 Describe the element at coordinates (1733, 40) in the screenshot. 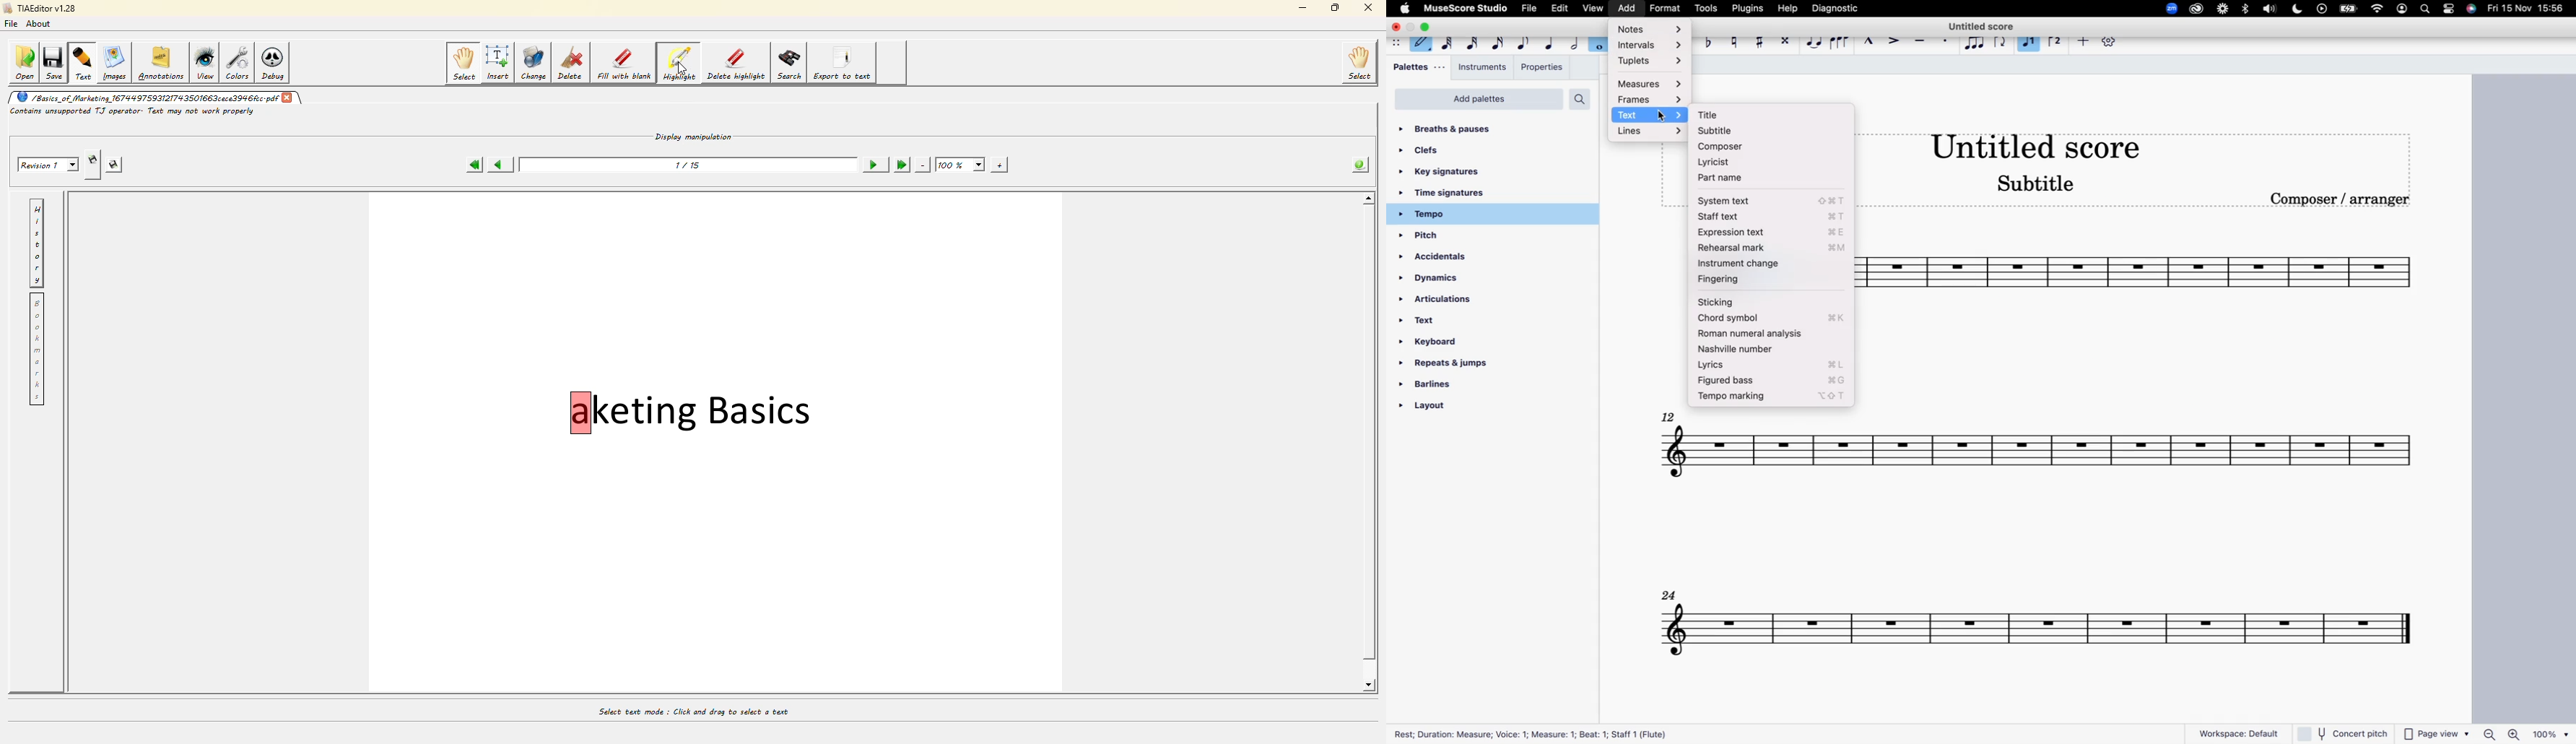

I see `toggle natural` at that location.